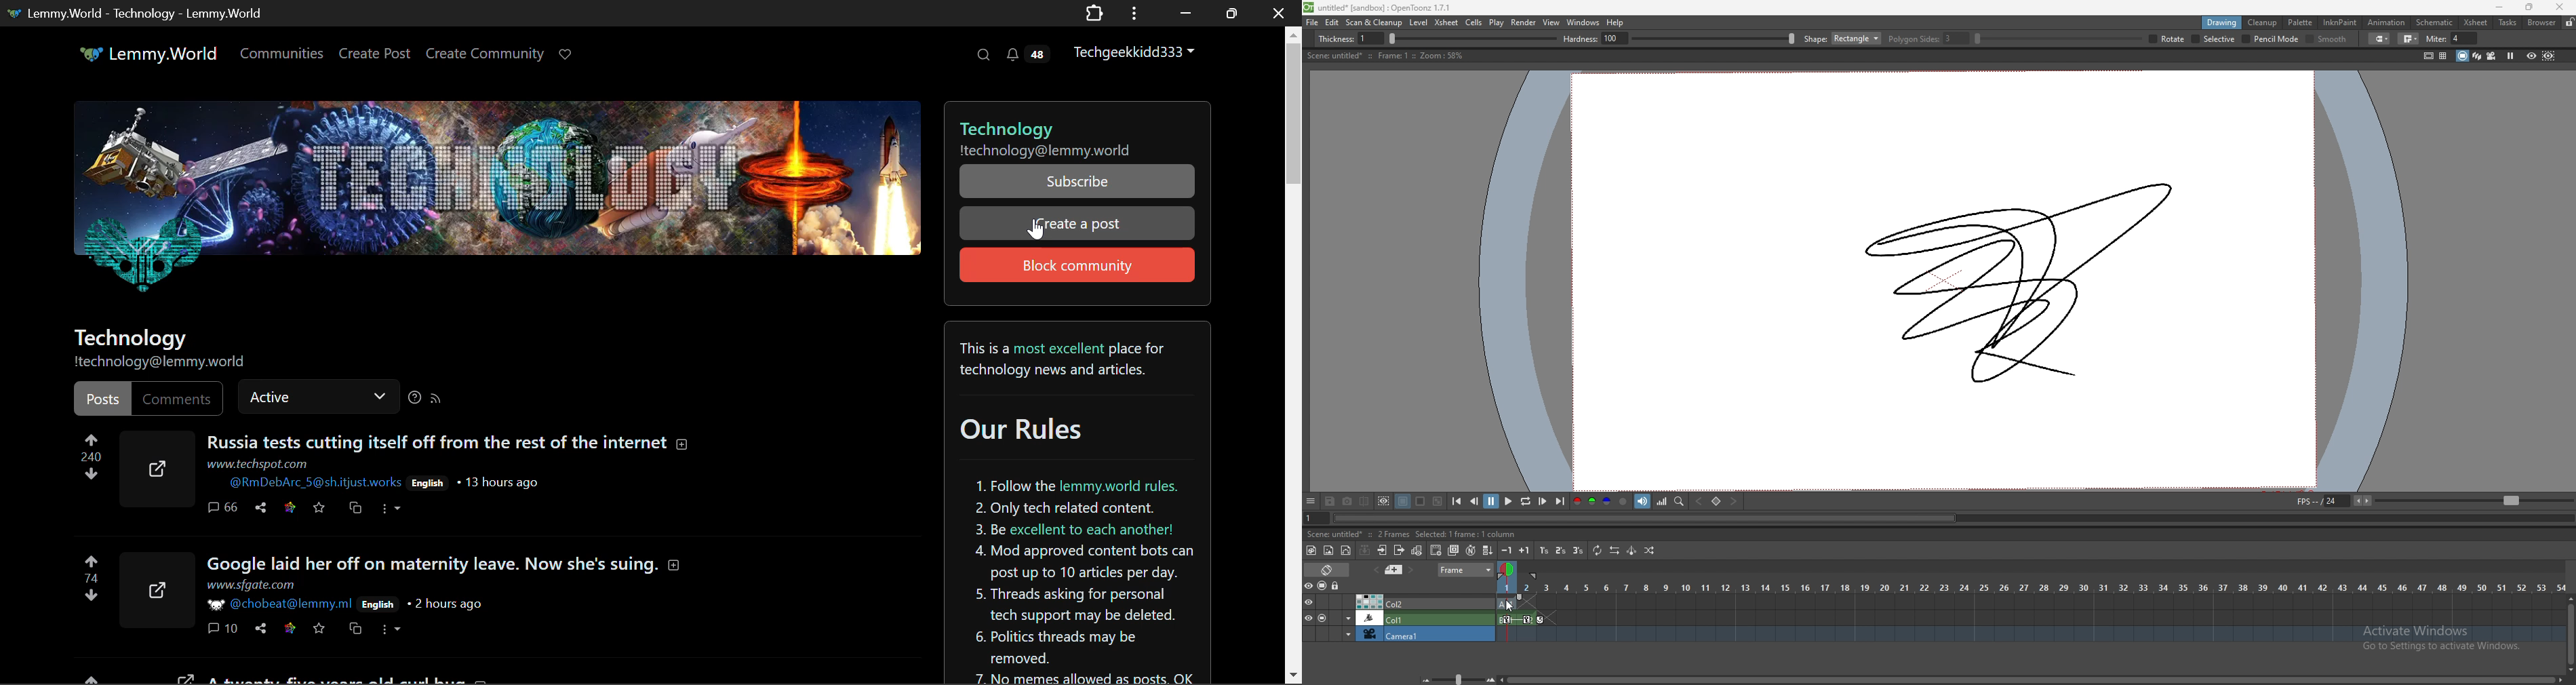  I want to click on Subscribe Button, so click(1075, 181).